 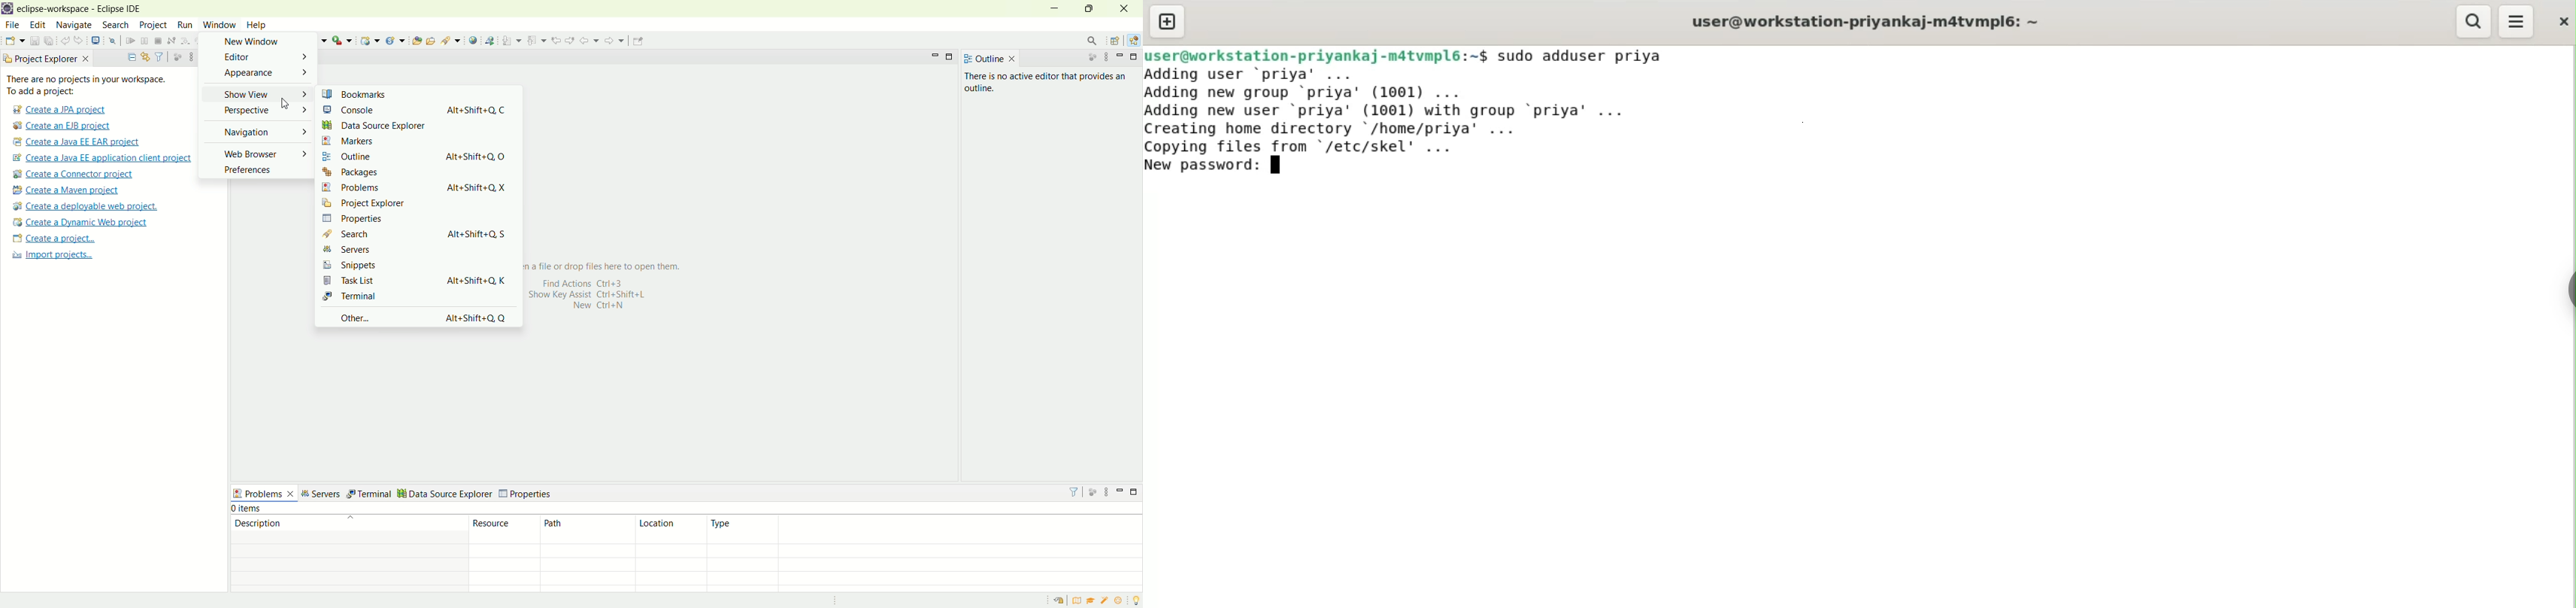 What do you see at coordinates (1135, 493) in the screenshot?
I see `maximize` at bounding box center [1135, 493].